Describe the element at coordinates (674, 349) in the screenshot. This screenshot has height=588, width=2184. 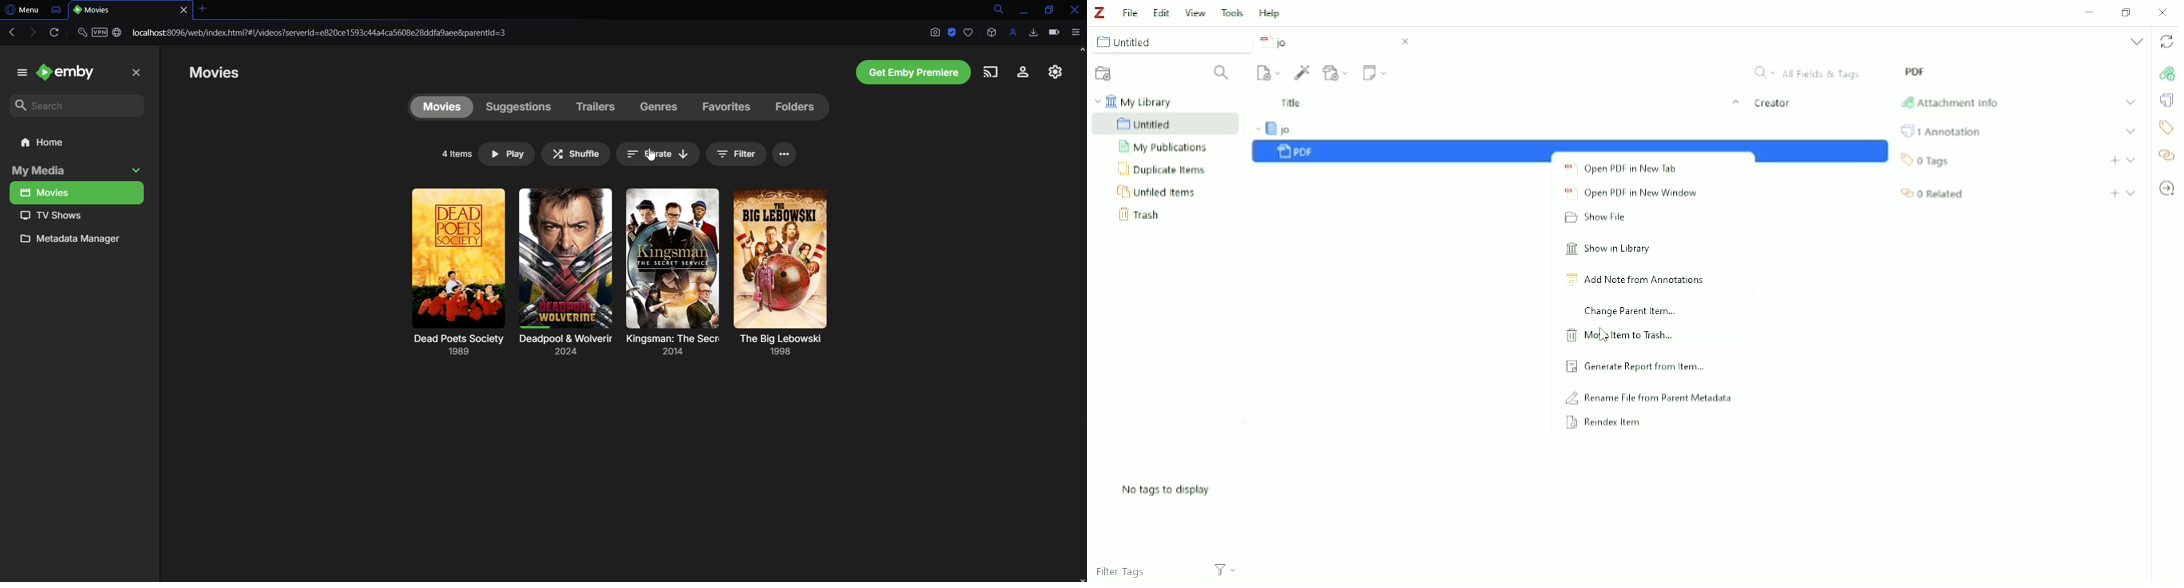
I see `Kingsman` at that location.